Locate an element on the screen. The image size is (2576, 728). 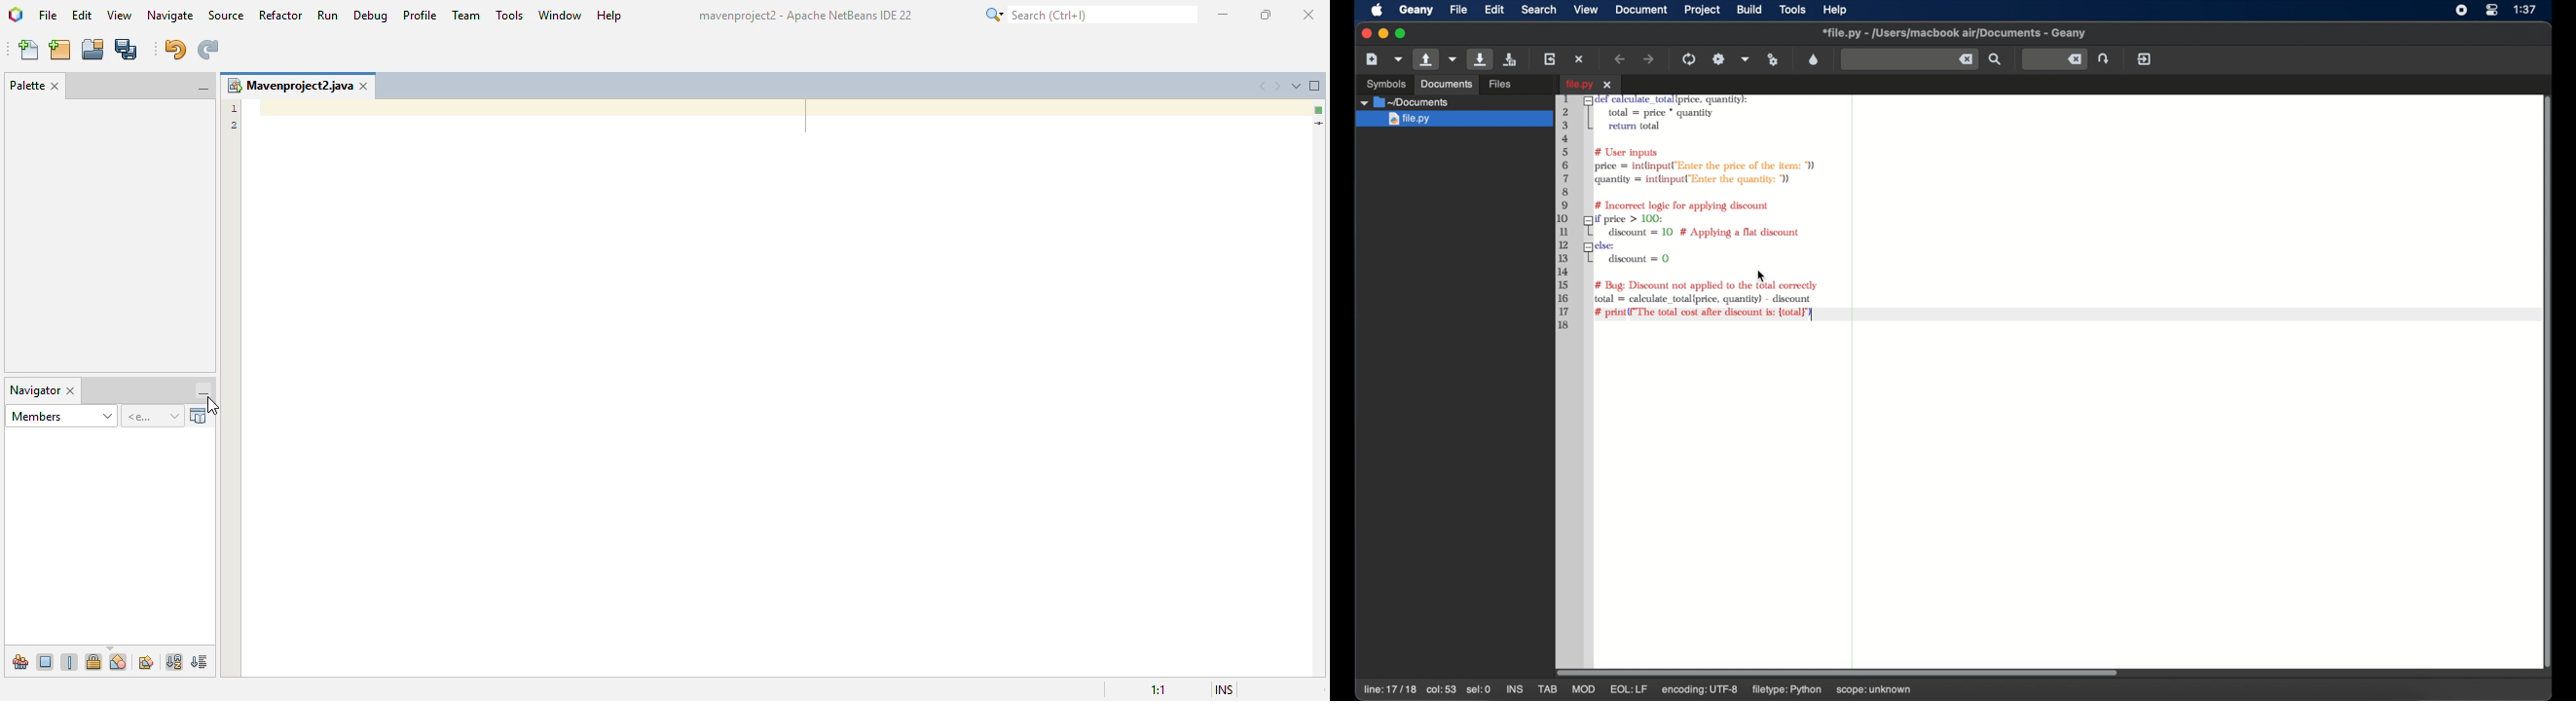
search is located at coordinates (1090, 14).